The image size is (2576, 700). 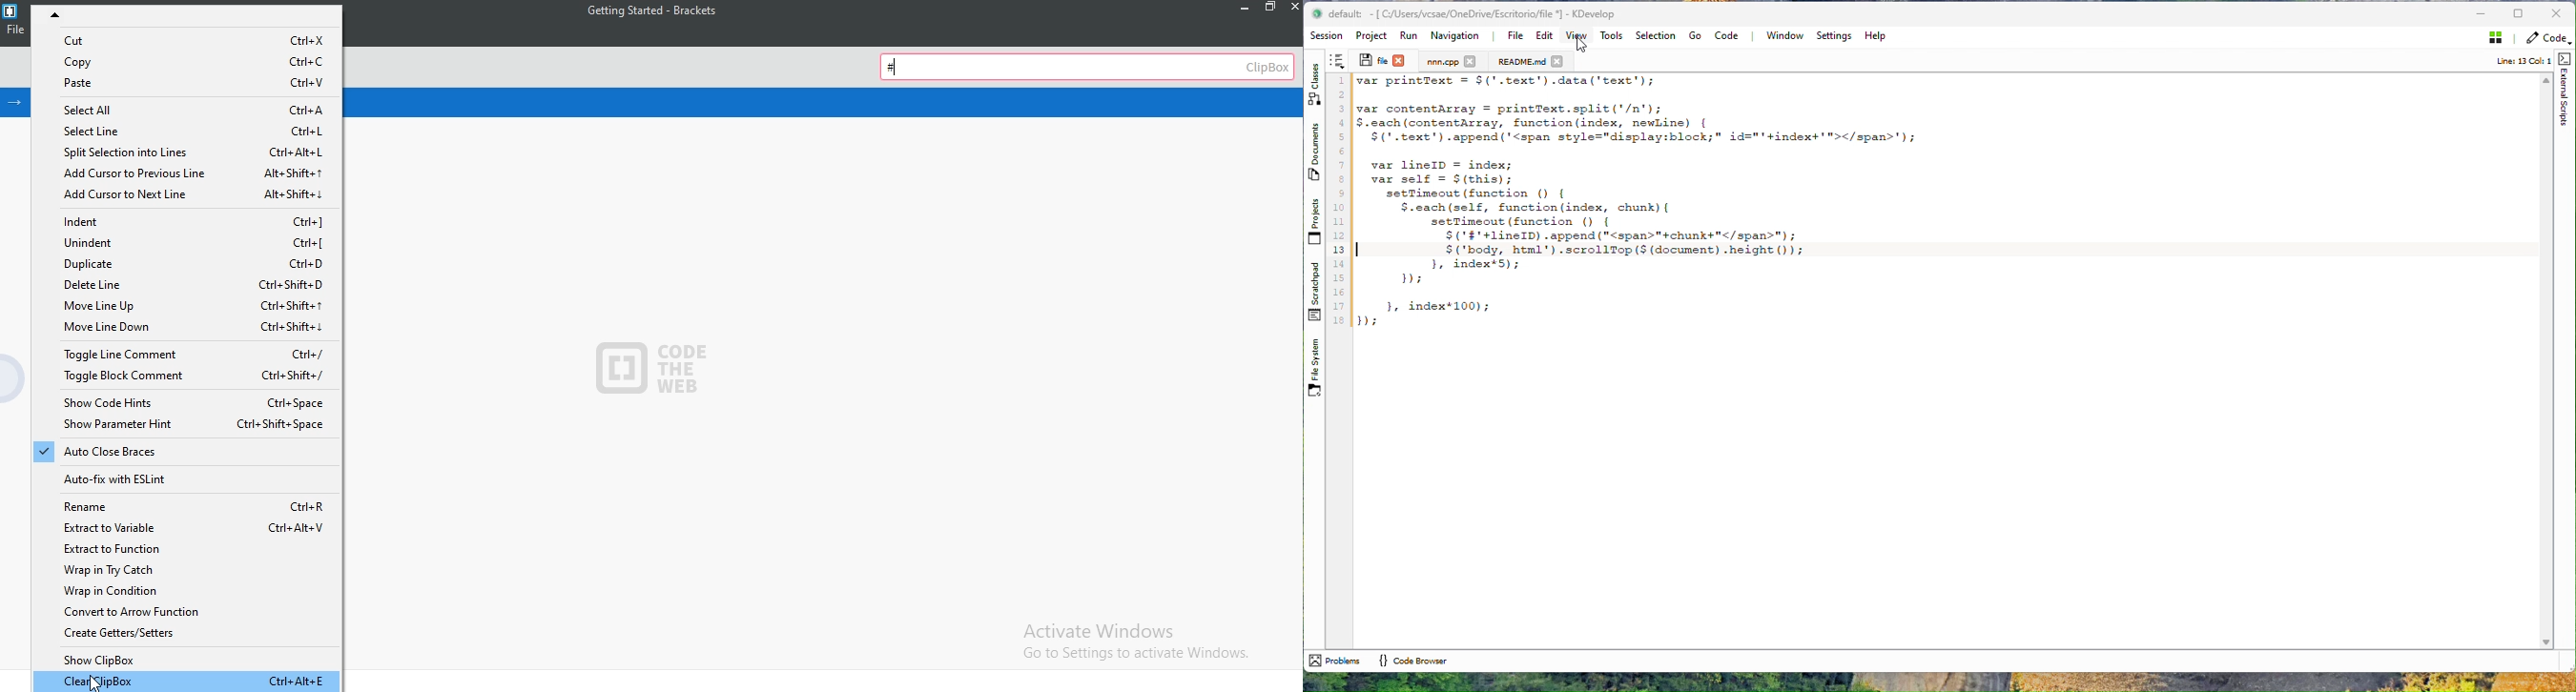 I want to click on Cut, so click(x=196, y=40).